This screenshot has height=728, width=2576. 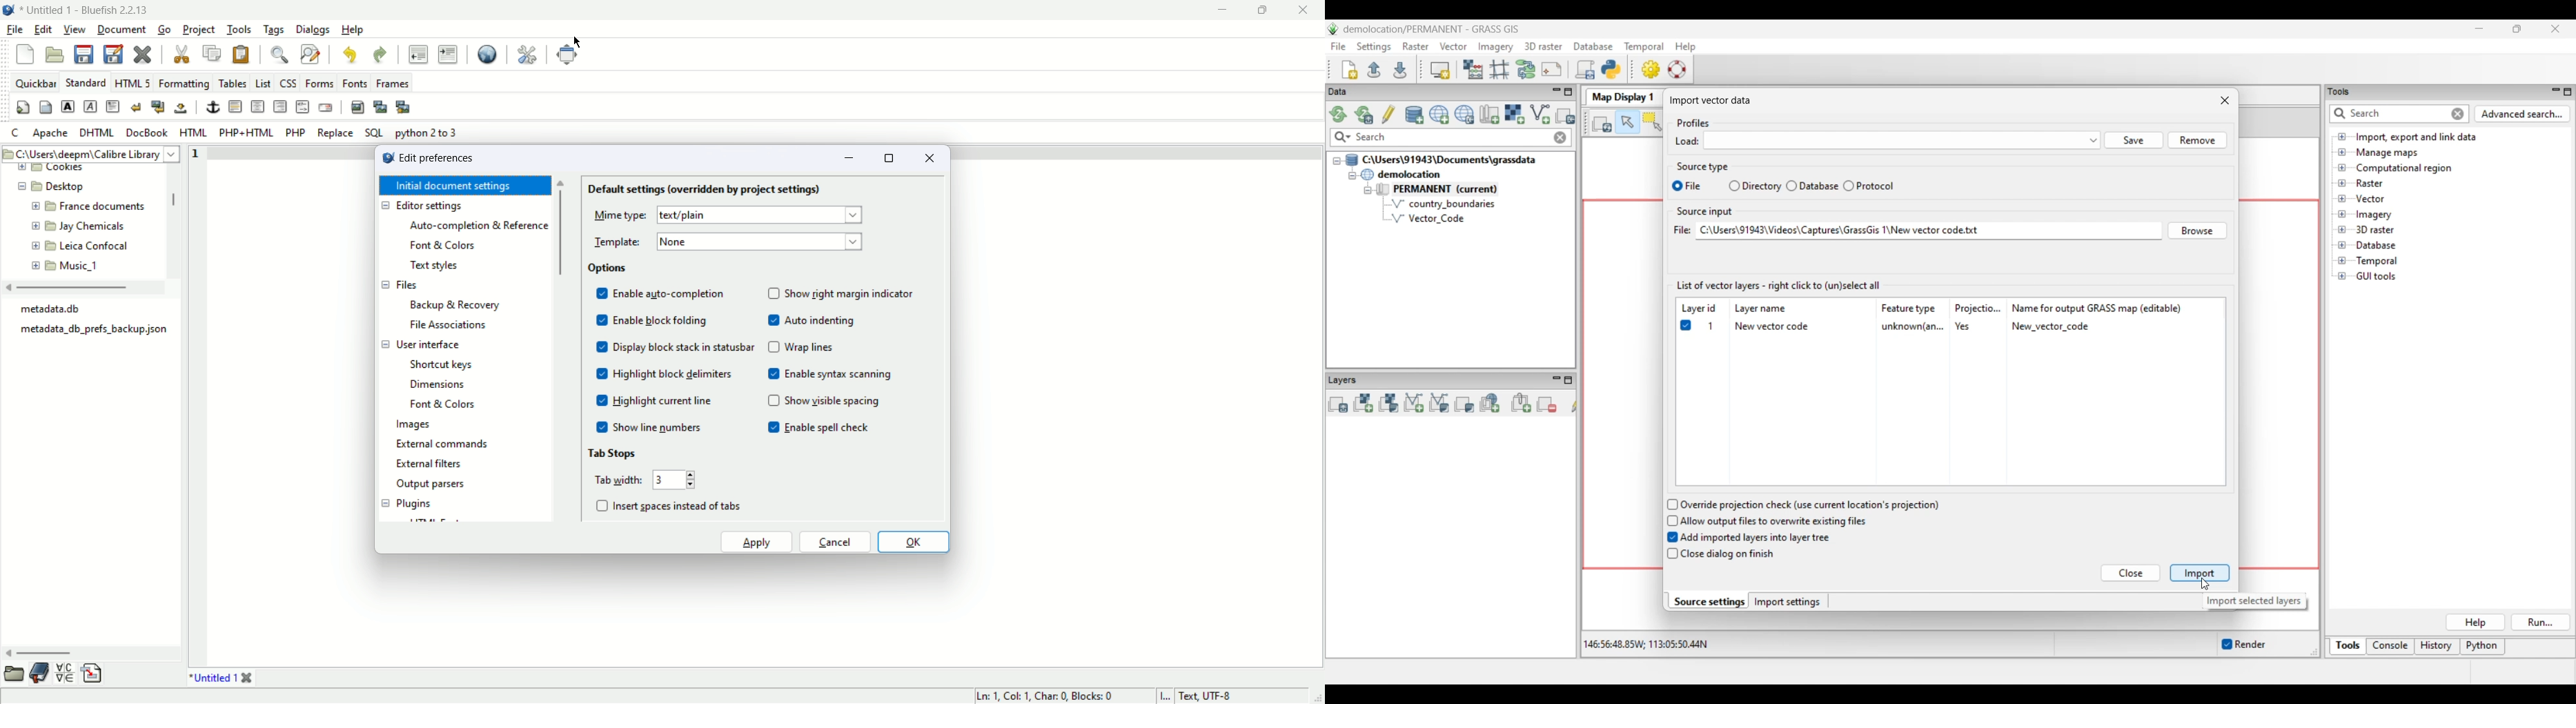 What do you see at coordinates (68, 674) in the screenshot?
I see `char map` at bounding box center [68, 674].